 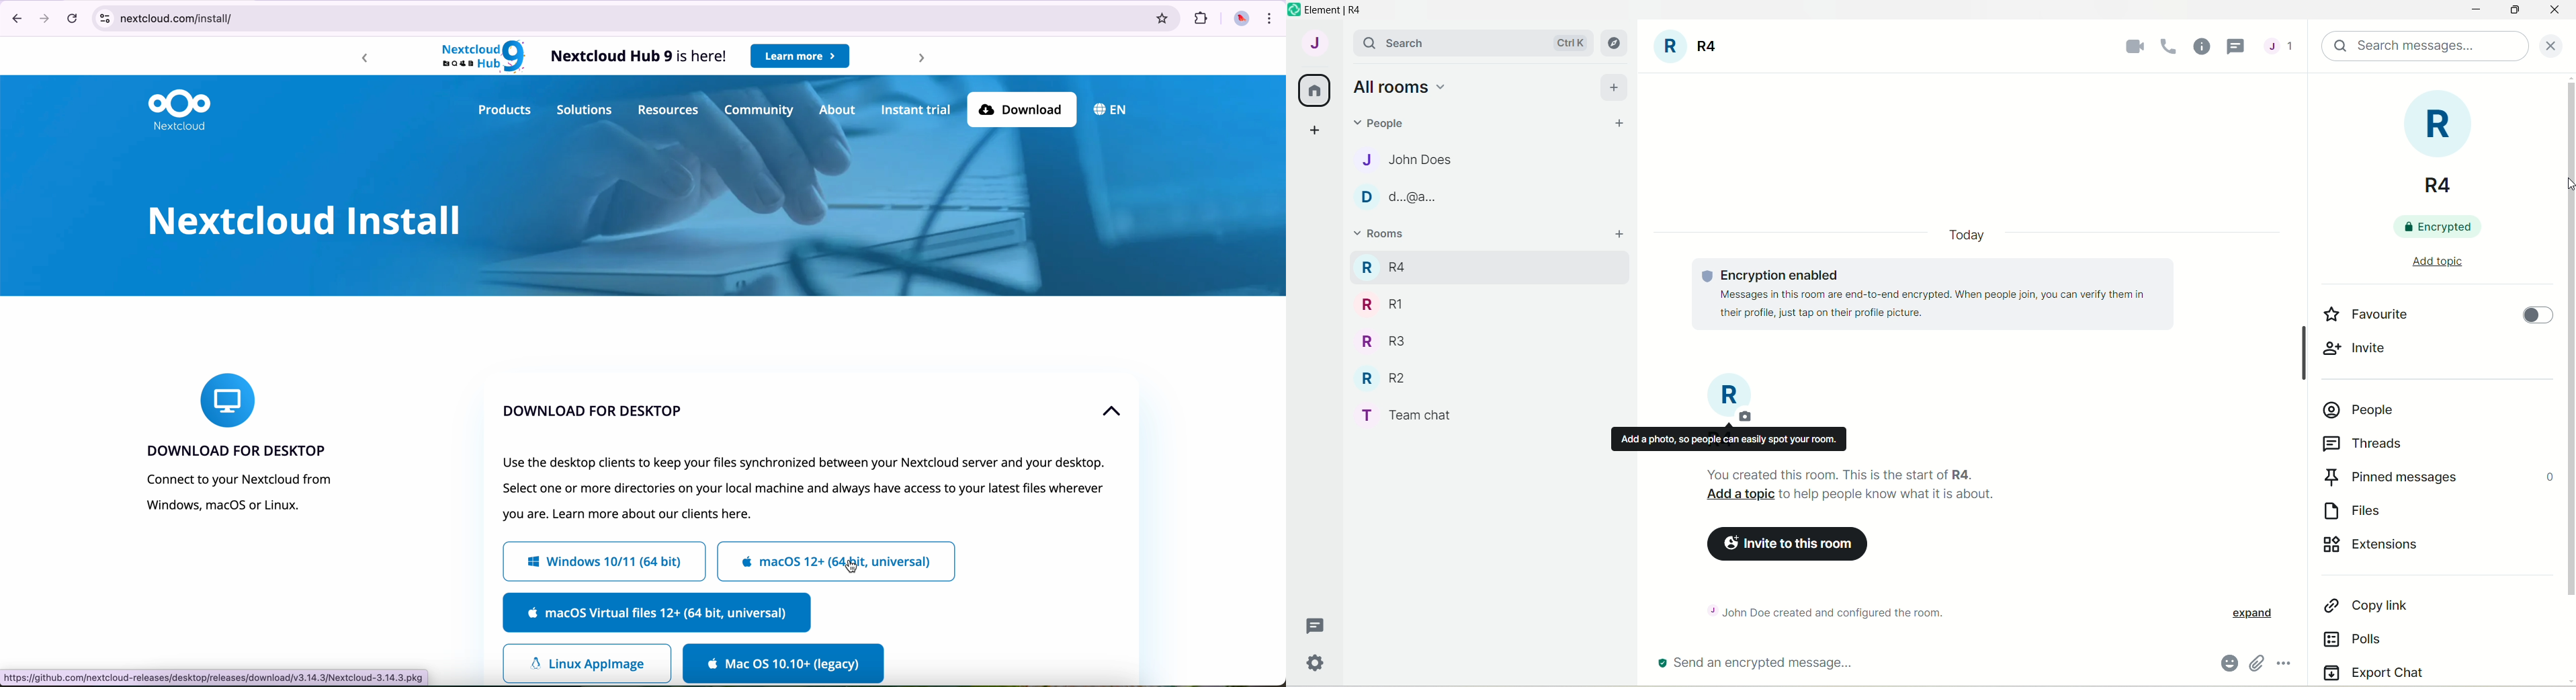 I want to click on logo, so click(x=1294, y=10).